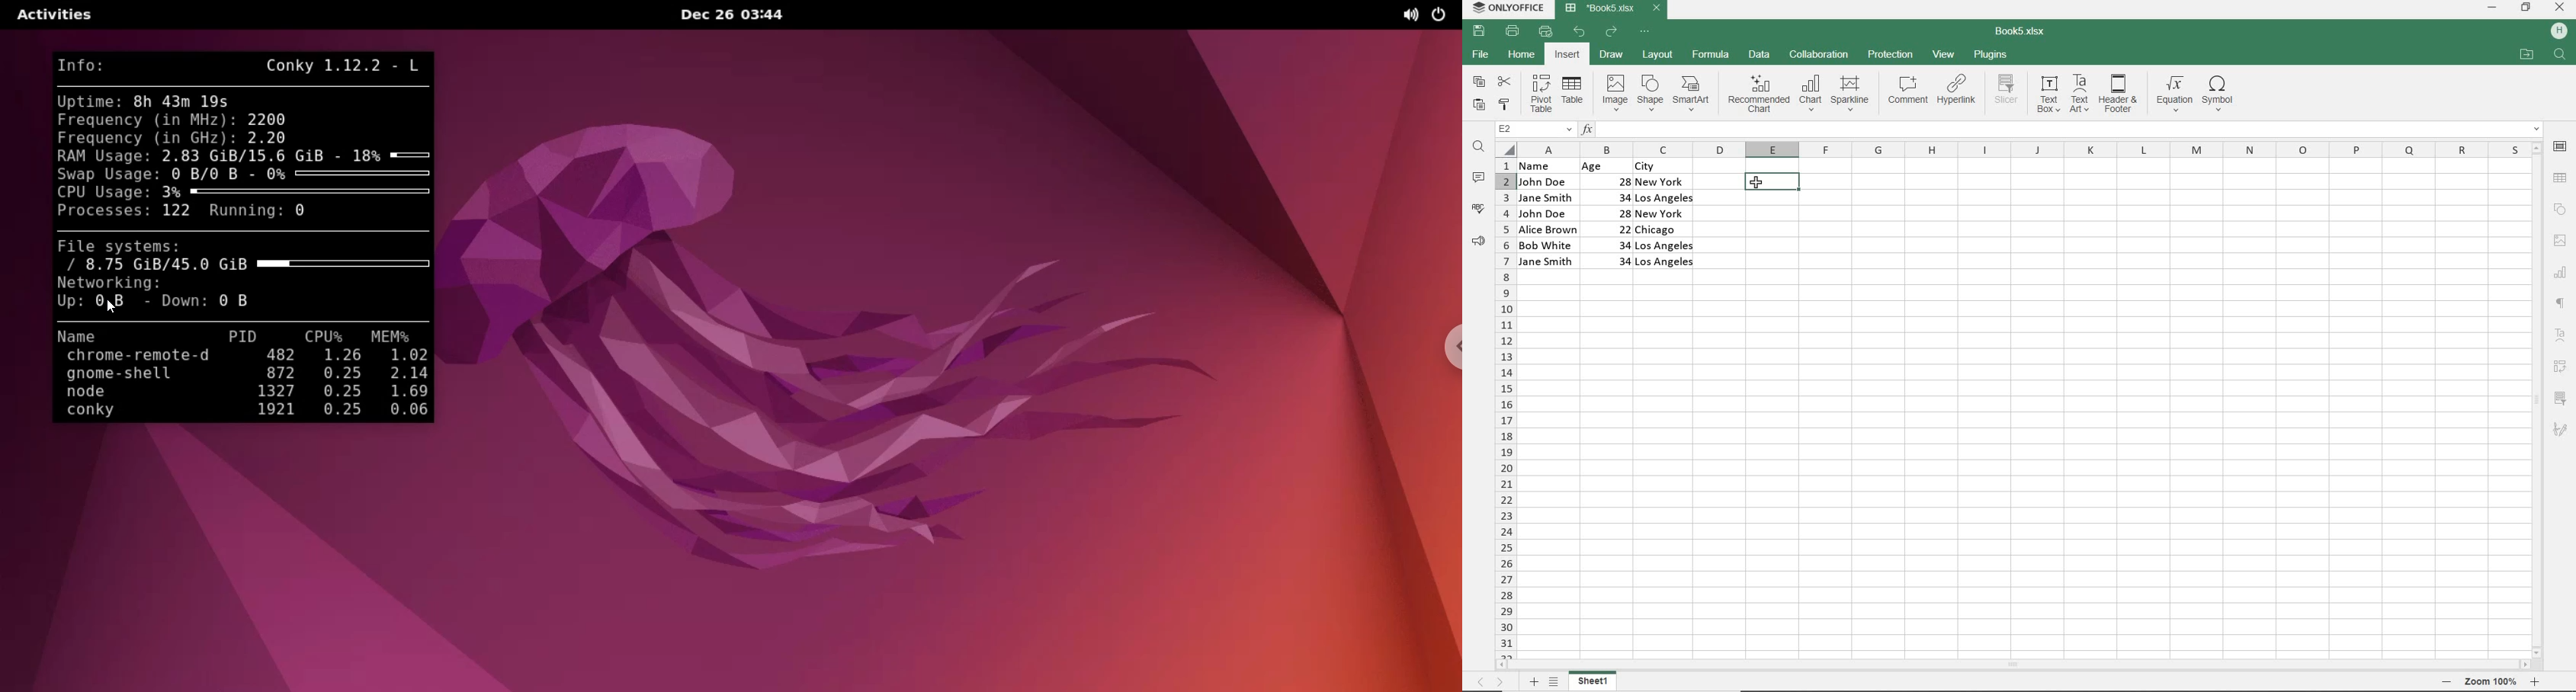  I want to click on INPUT FUNCTION, so click(2061, 127).